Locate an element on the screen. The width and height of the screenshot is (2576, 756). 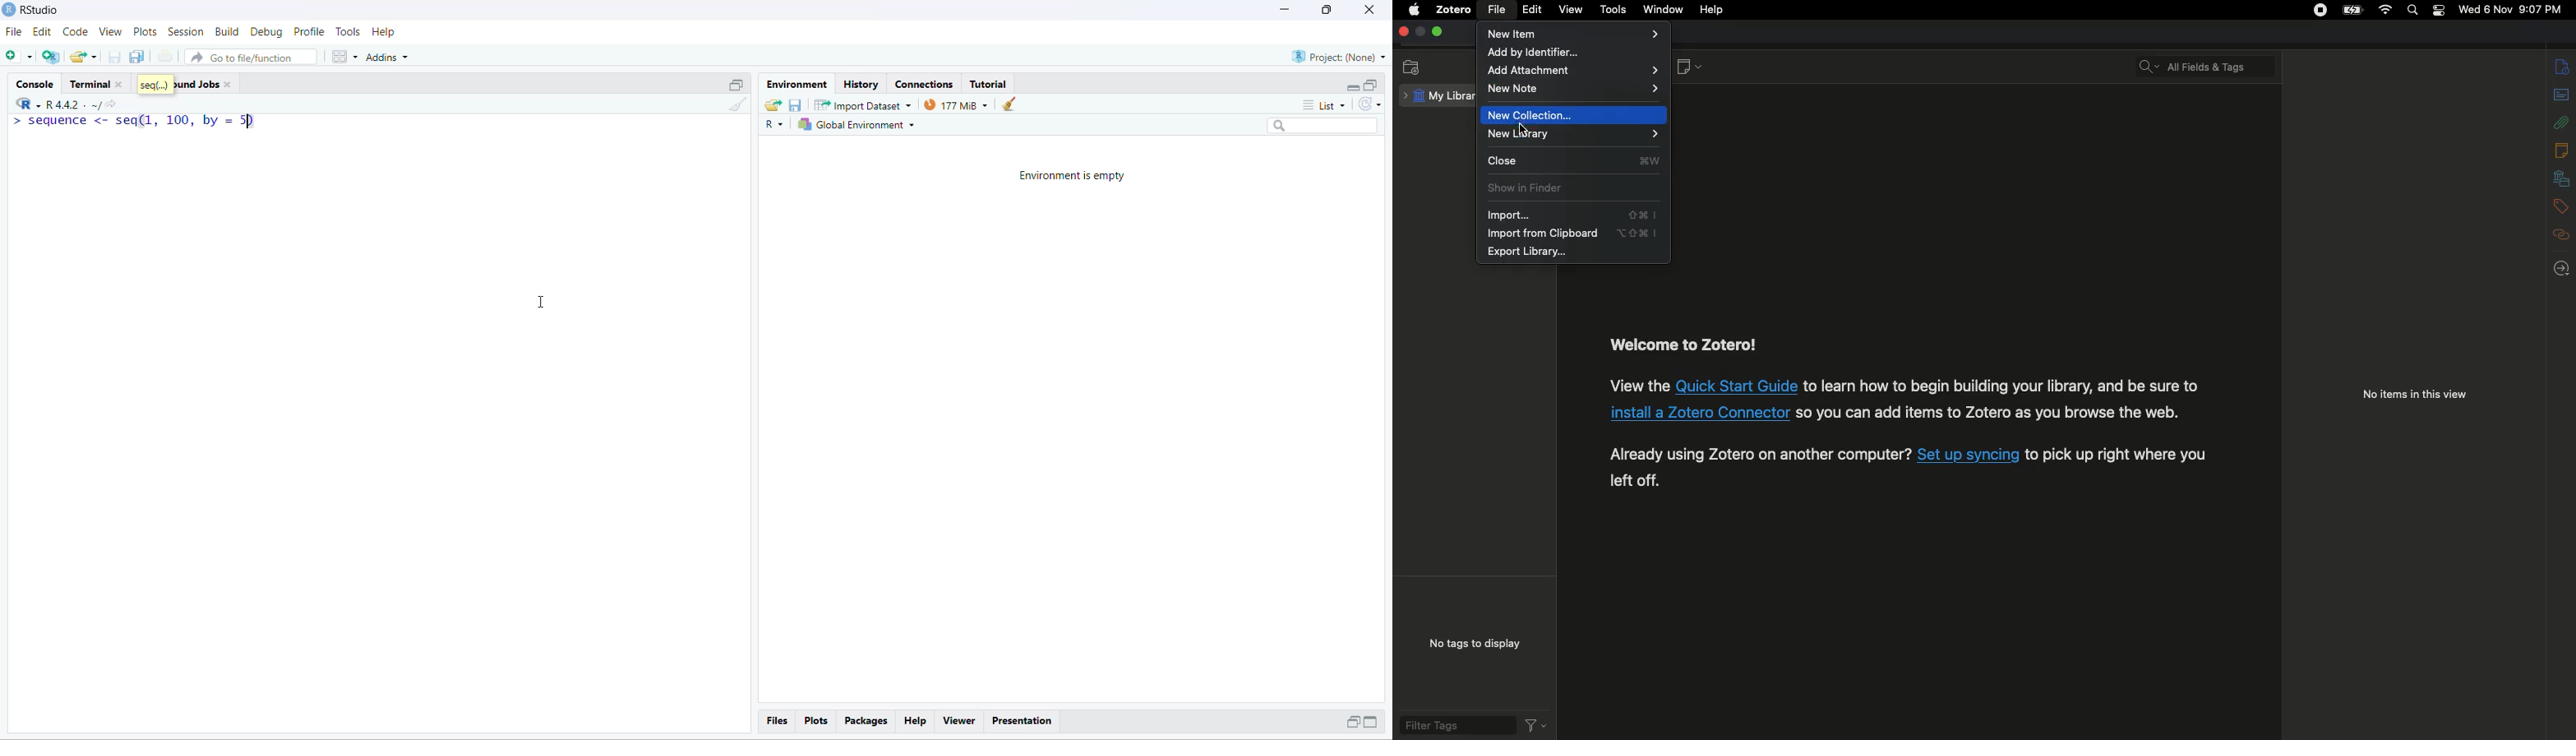
packages is located at coordinates (867, 722).